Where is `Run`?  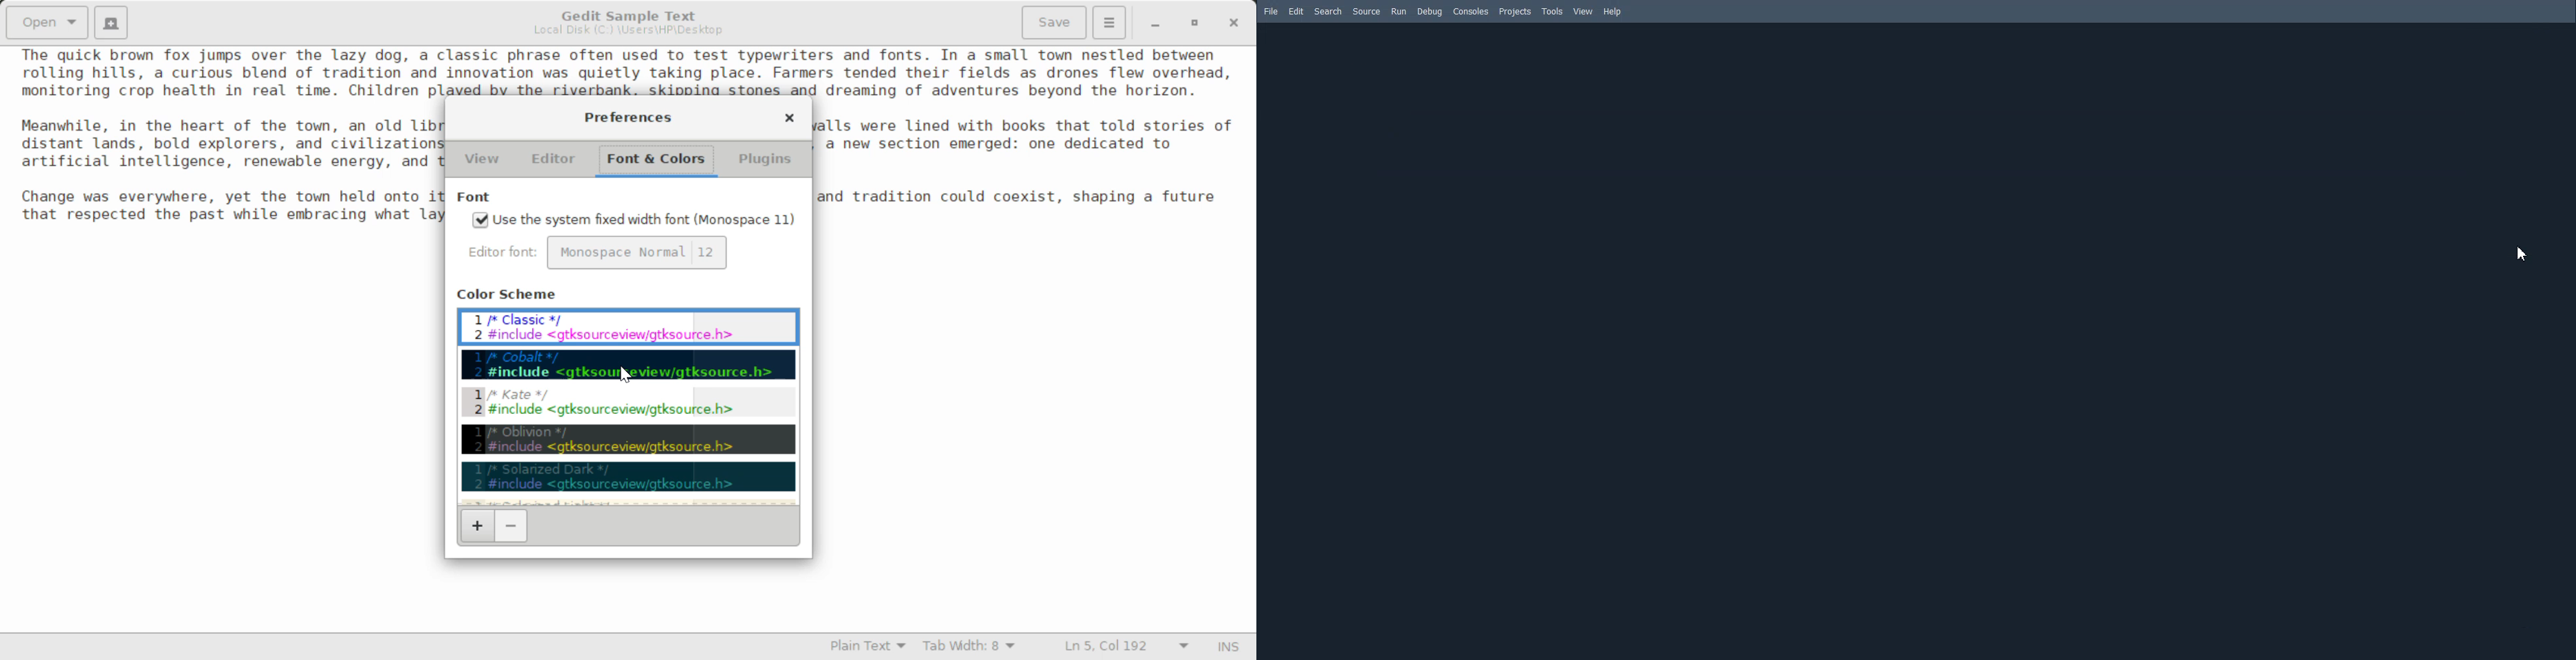 Run is located at coordinates (1398, 12).